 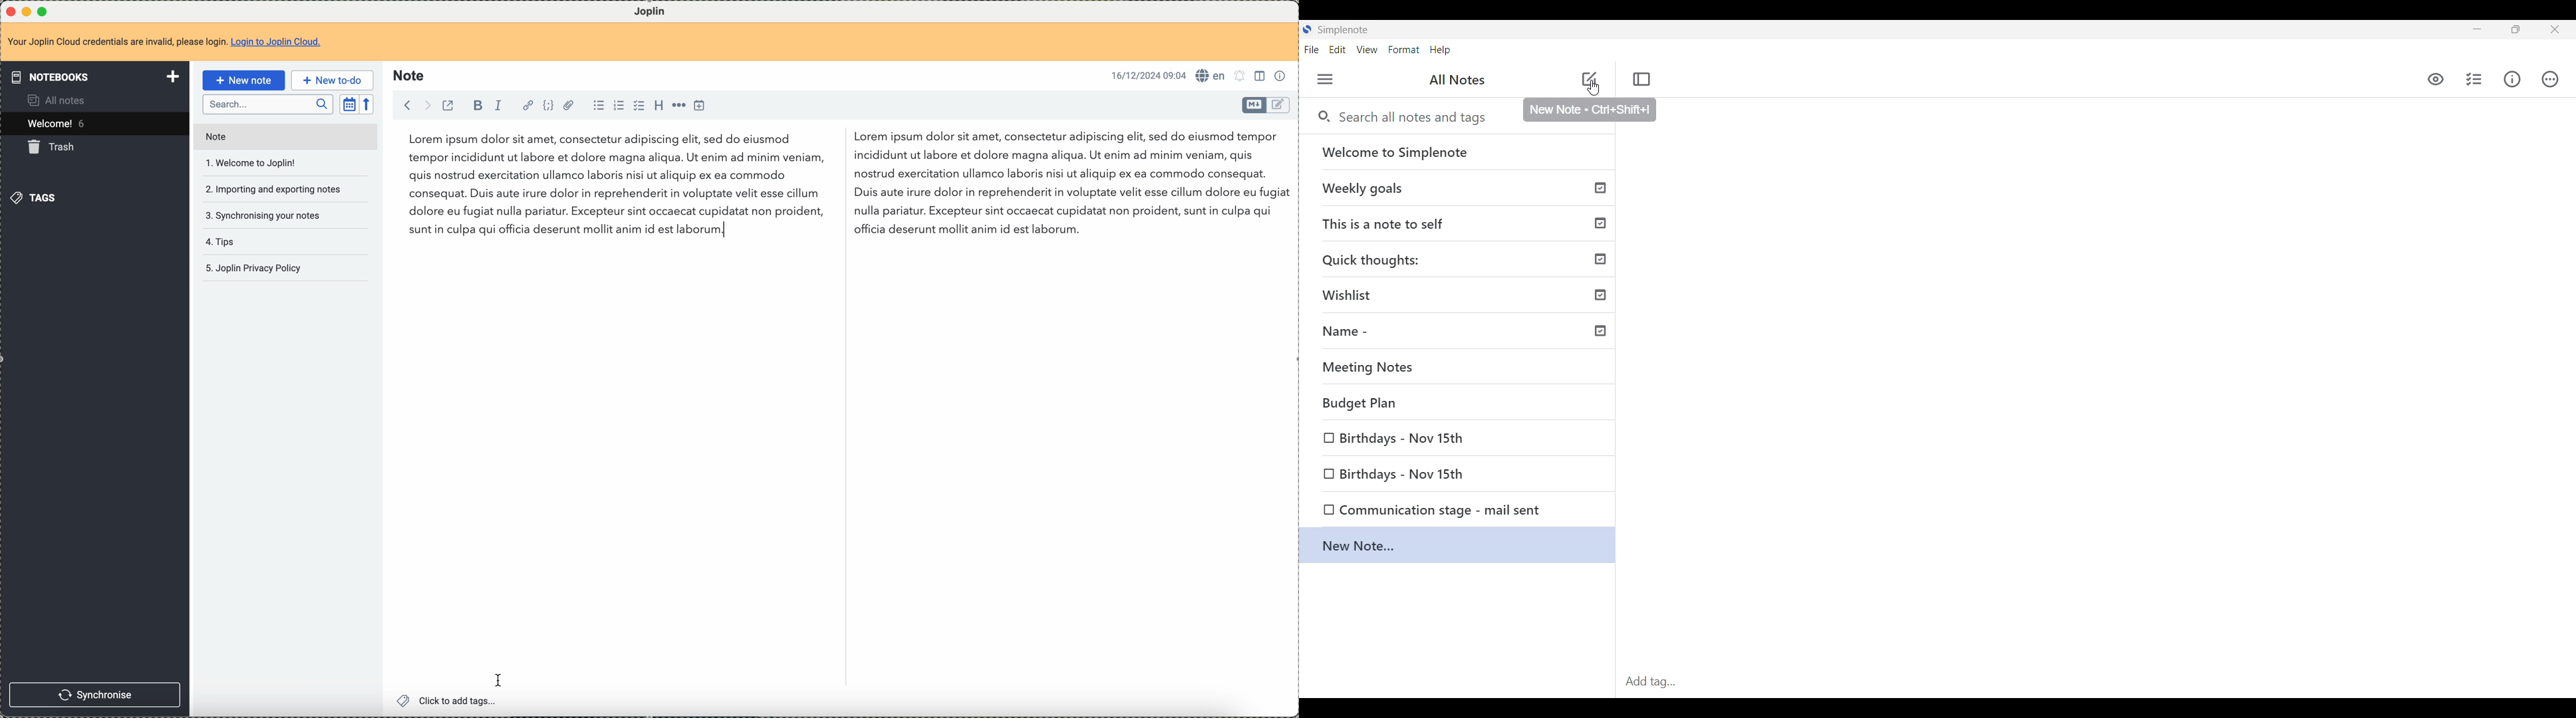 I want to click on synchronising your notes, so click(x=264, y=217).